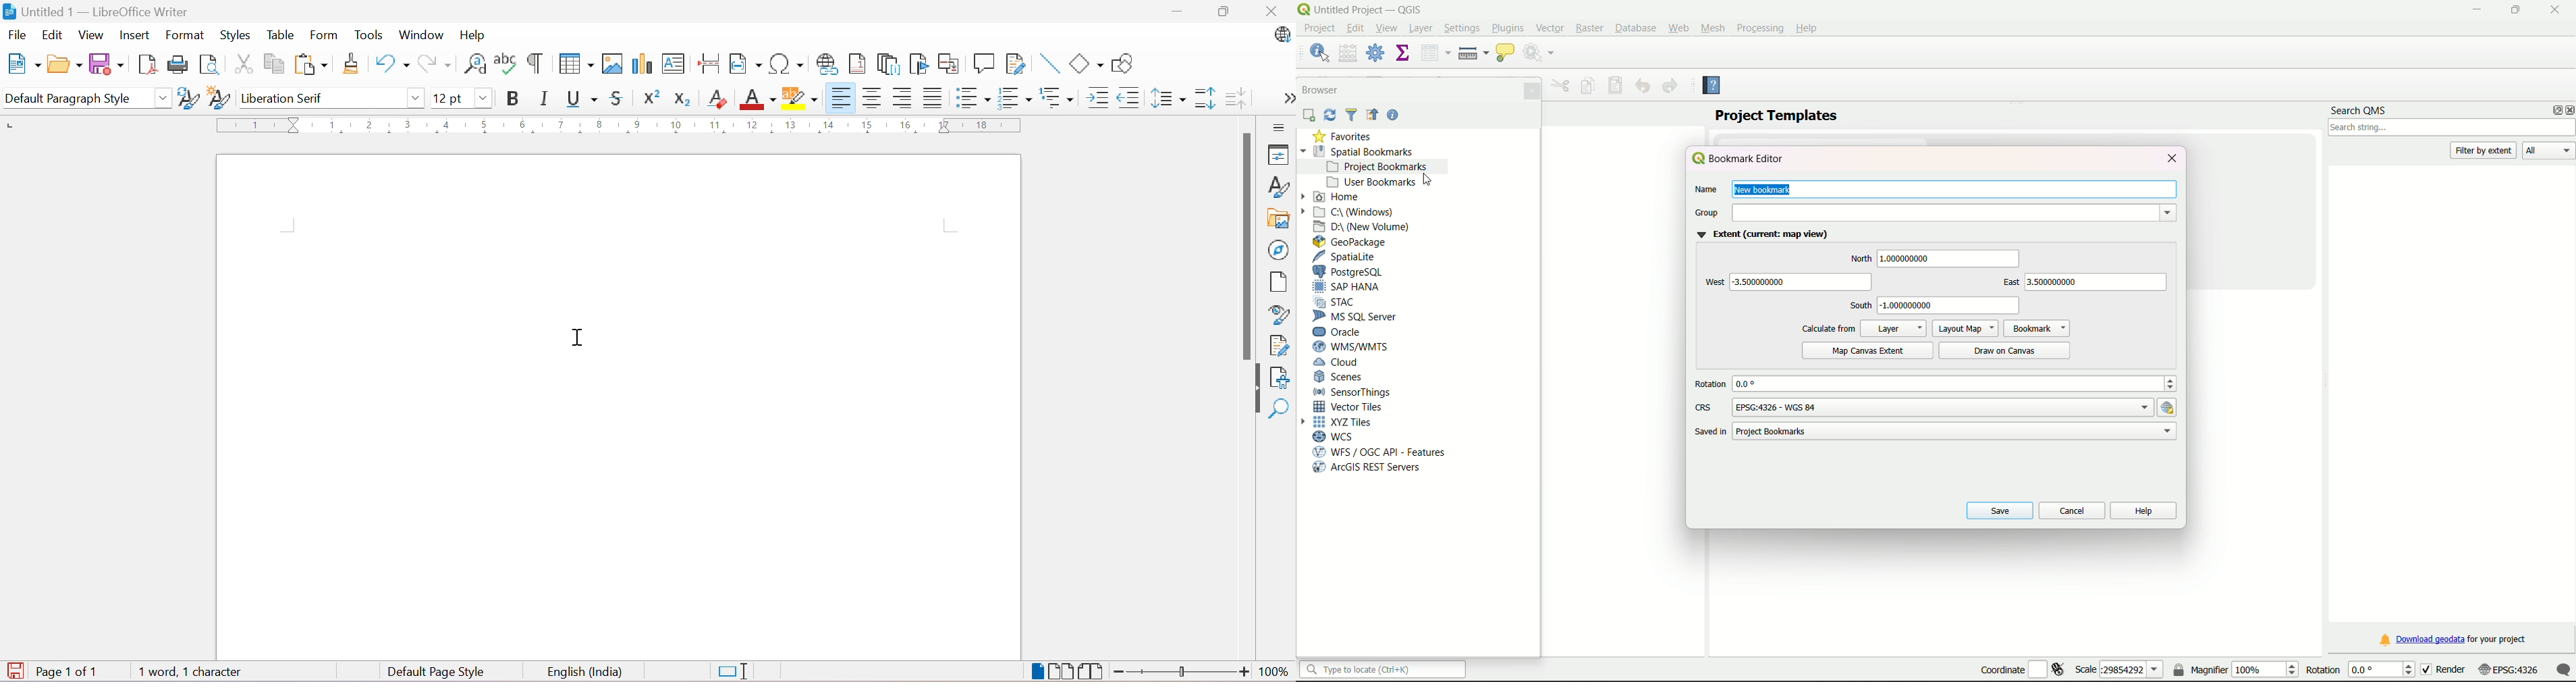 The width and height of the screenshot is (2576, 700). I want to click on PostgreSQL, so click(1356, 272).